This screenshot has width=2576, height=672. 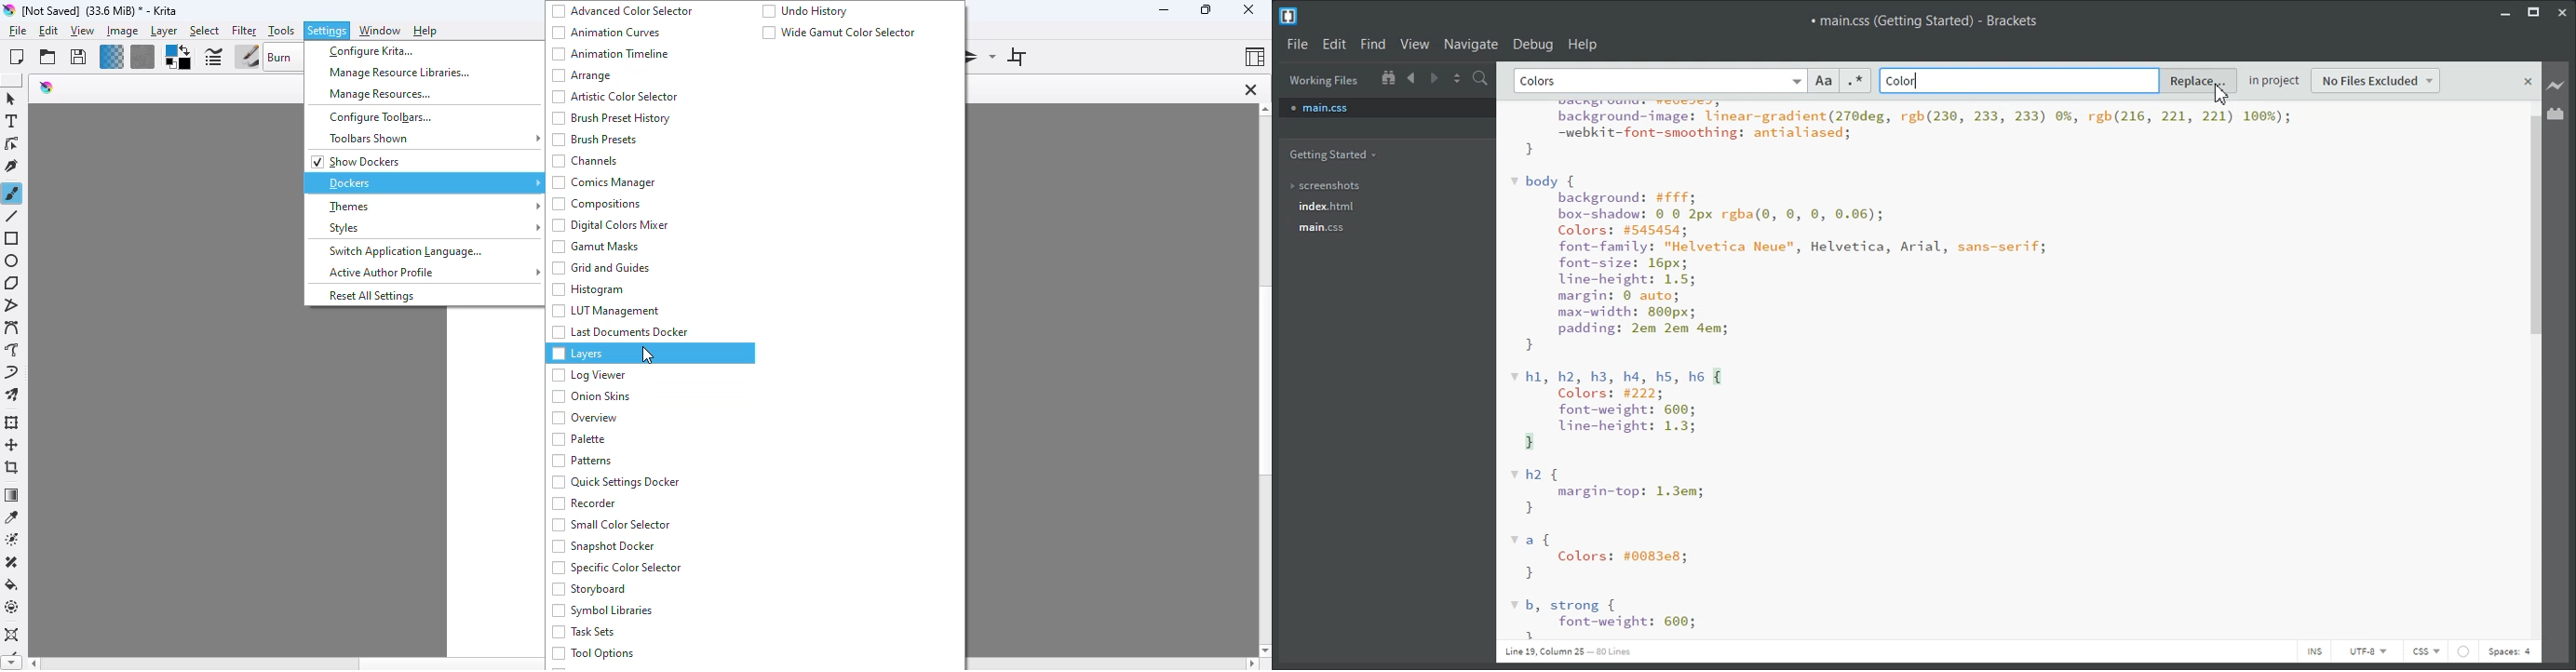 What do you see at coordinates (1248, 9) in the screenshot?
I see ` close` at bounding box center [1248, 9].